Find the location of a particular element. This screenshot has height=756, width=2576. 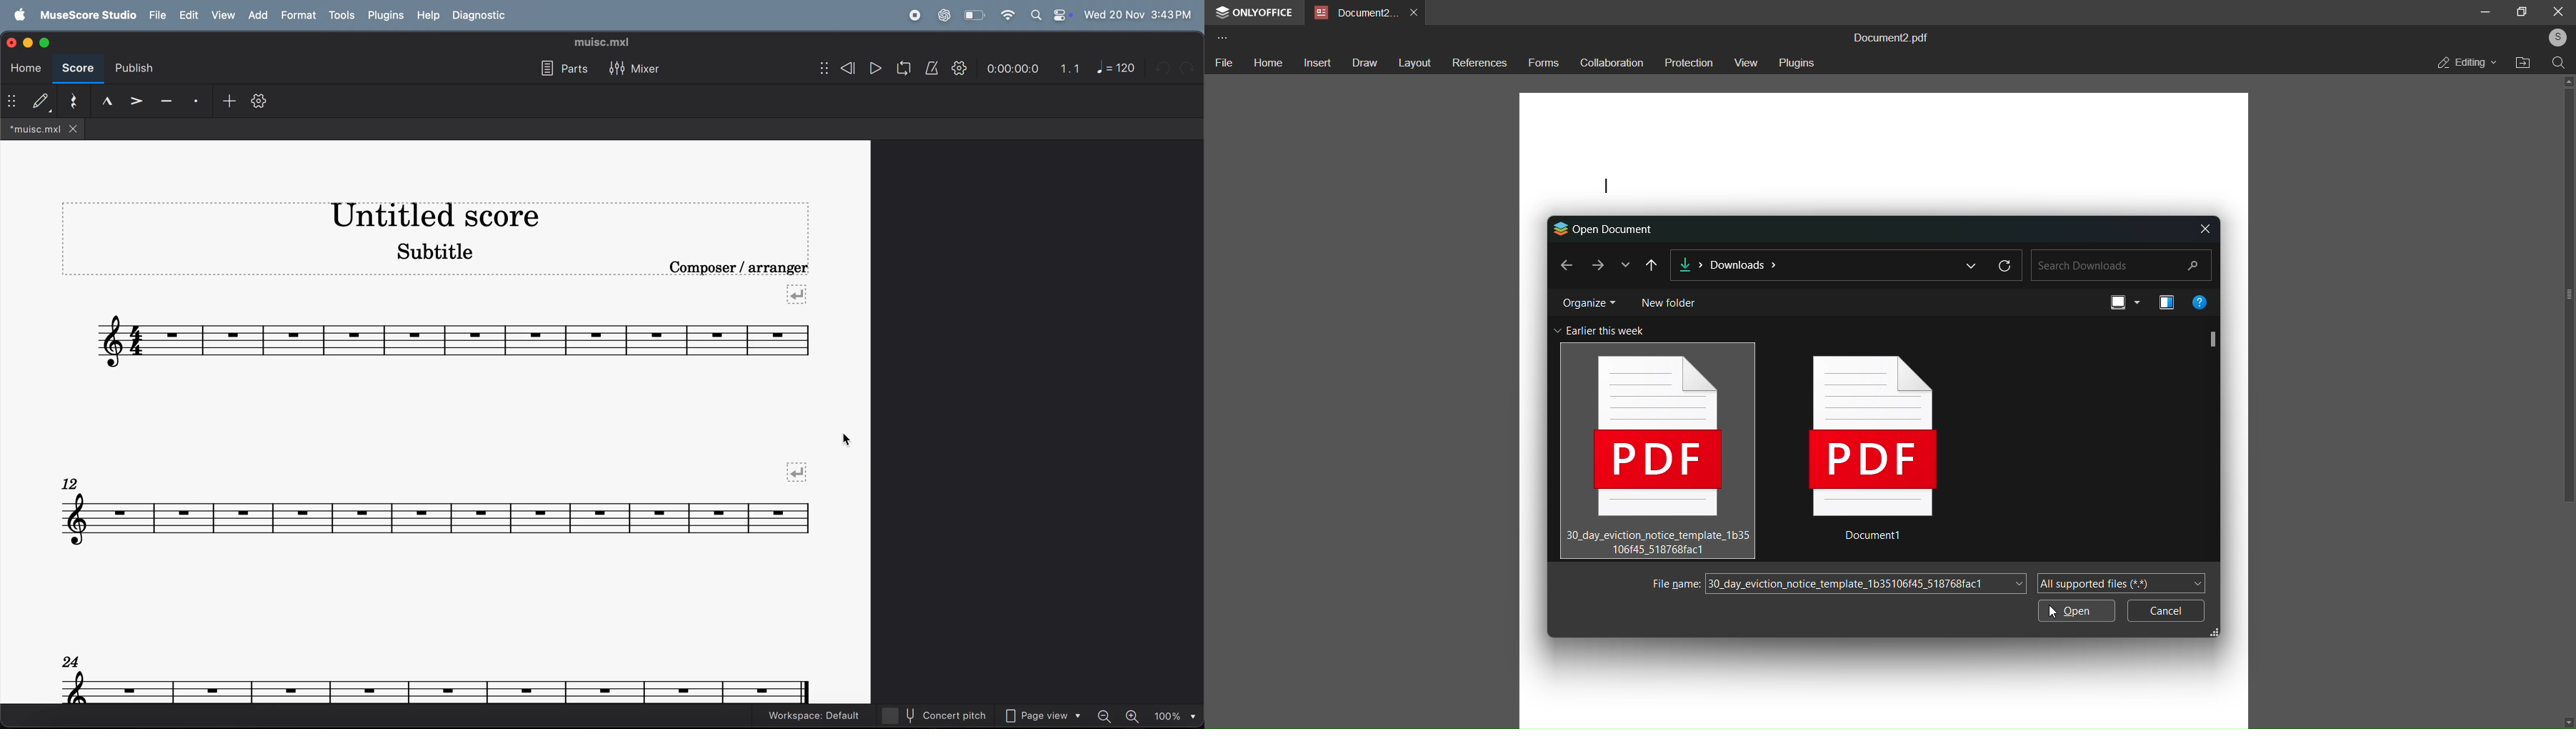

list is located at coordinates (1971, 264).